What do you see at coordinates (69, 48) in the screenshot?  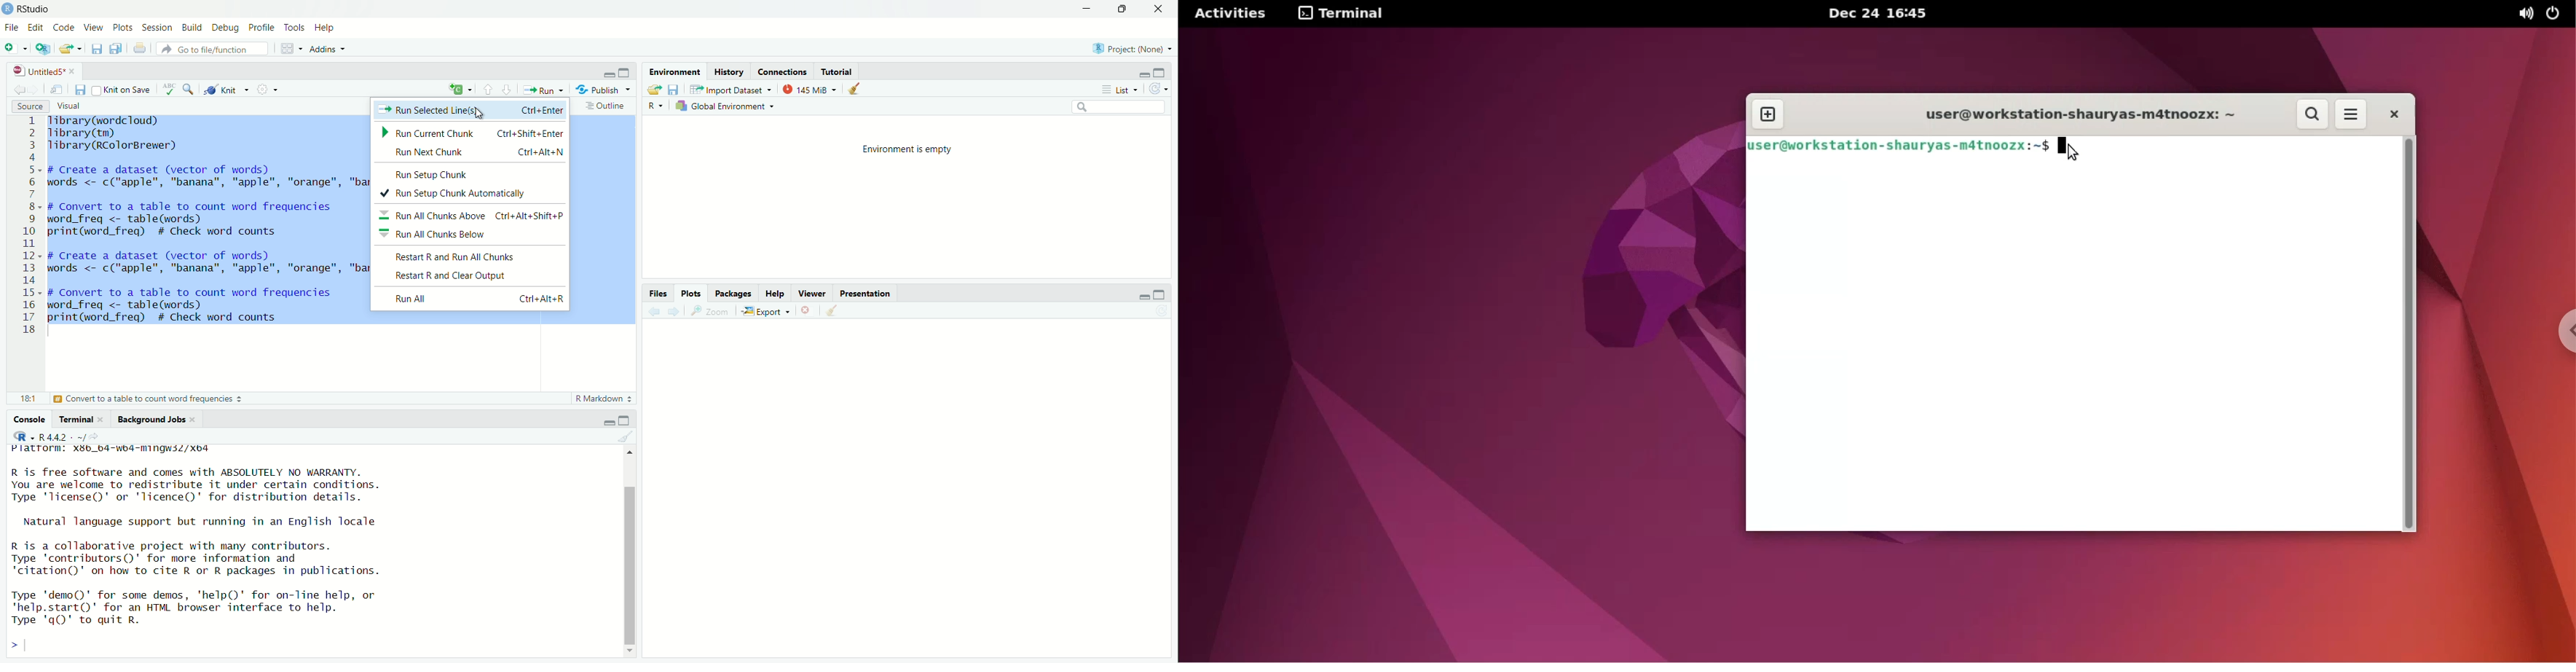 I see `Open an existing file` at bounding box center [69, 48].